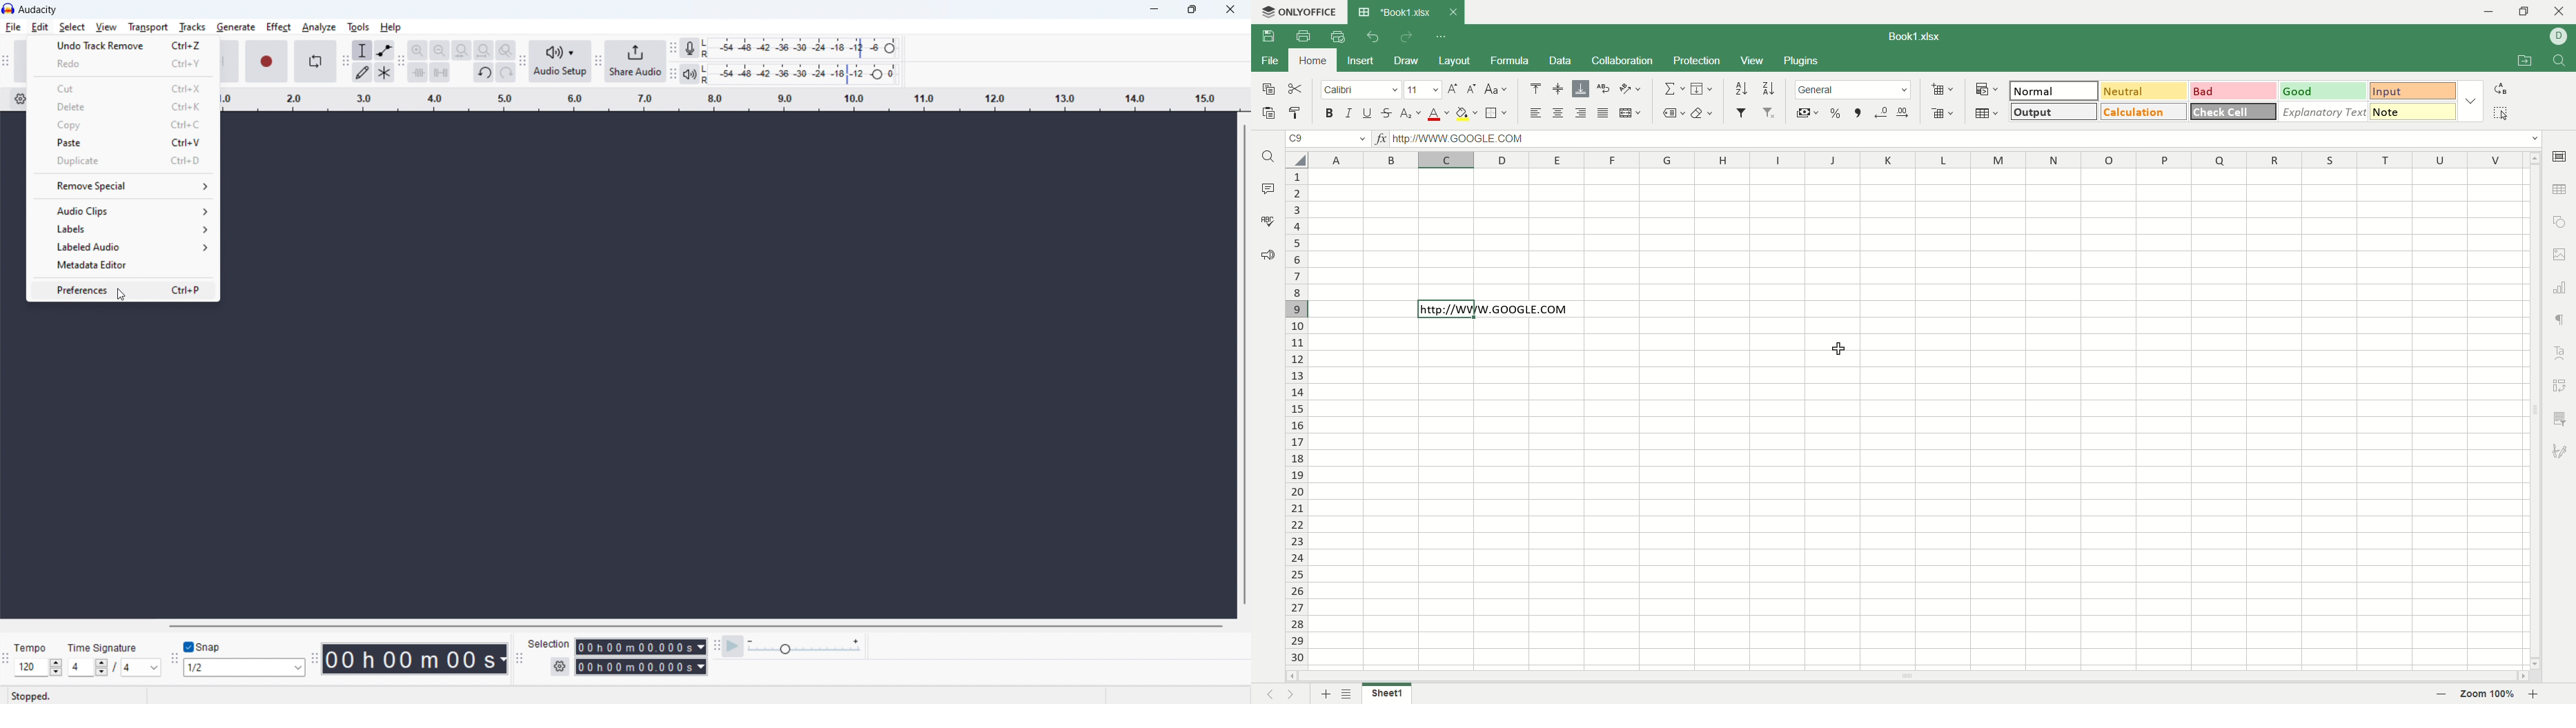 The width and height of the screenshot is (2576, 728). What do you see at coordinates (1268, 90) in the screenshot?
I see `copy` at bounding box center [1268, 90].